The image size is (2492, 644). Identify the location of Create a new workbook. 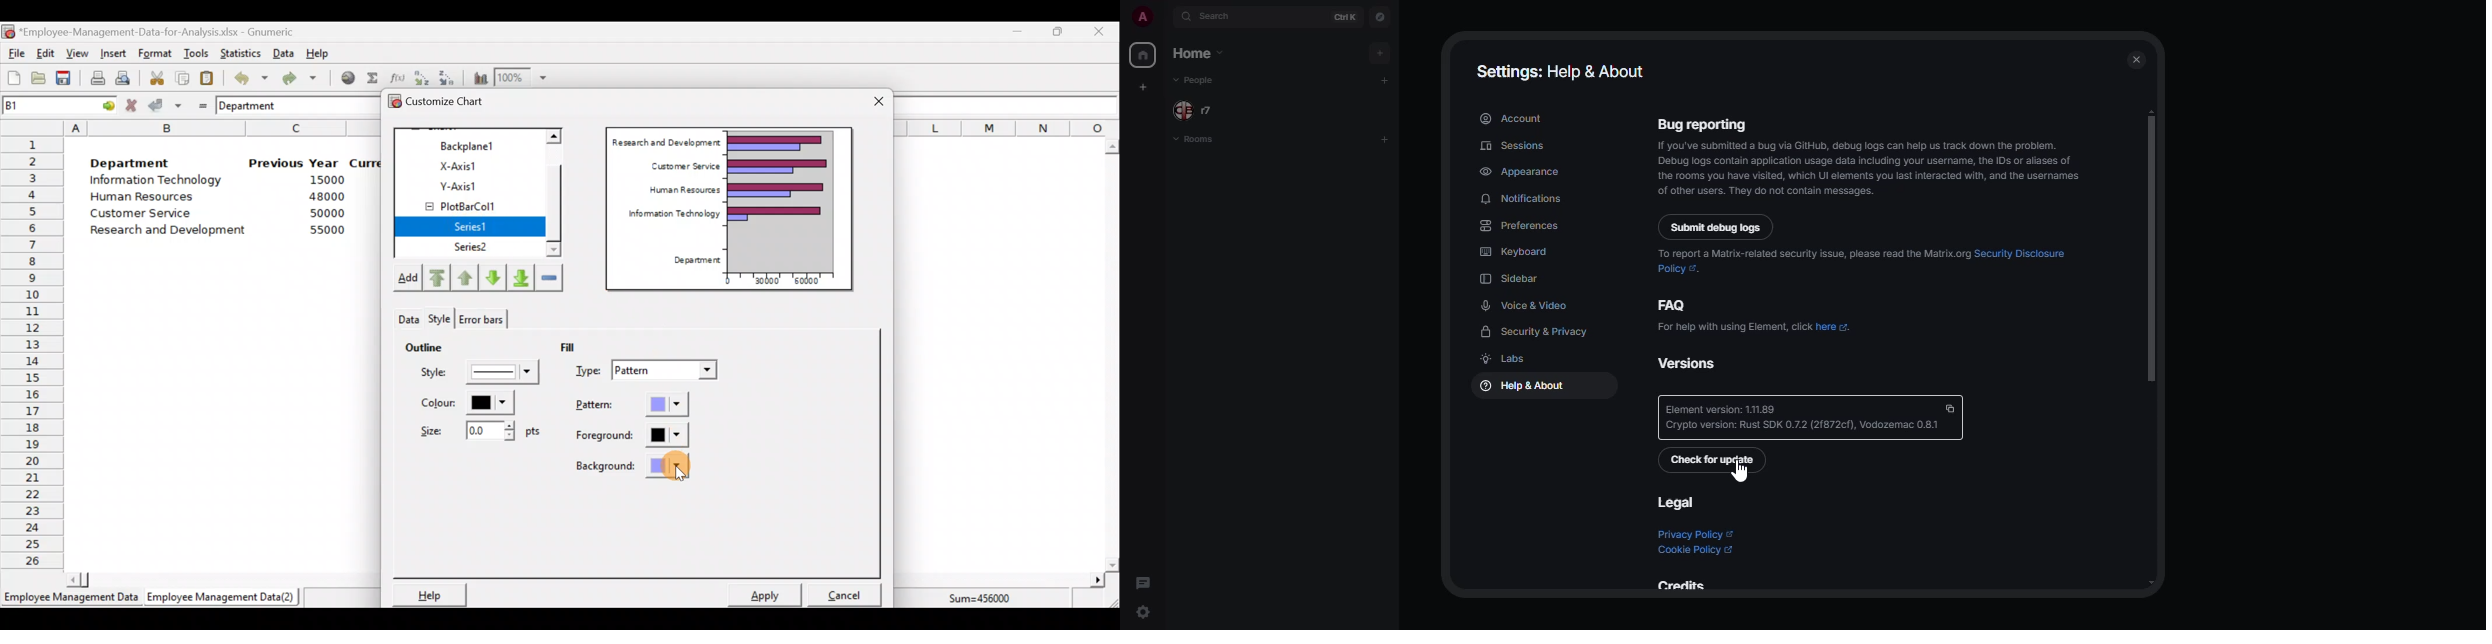
(14, 78).